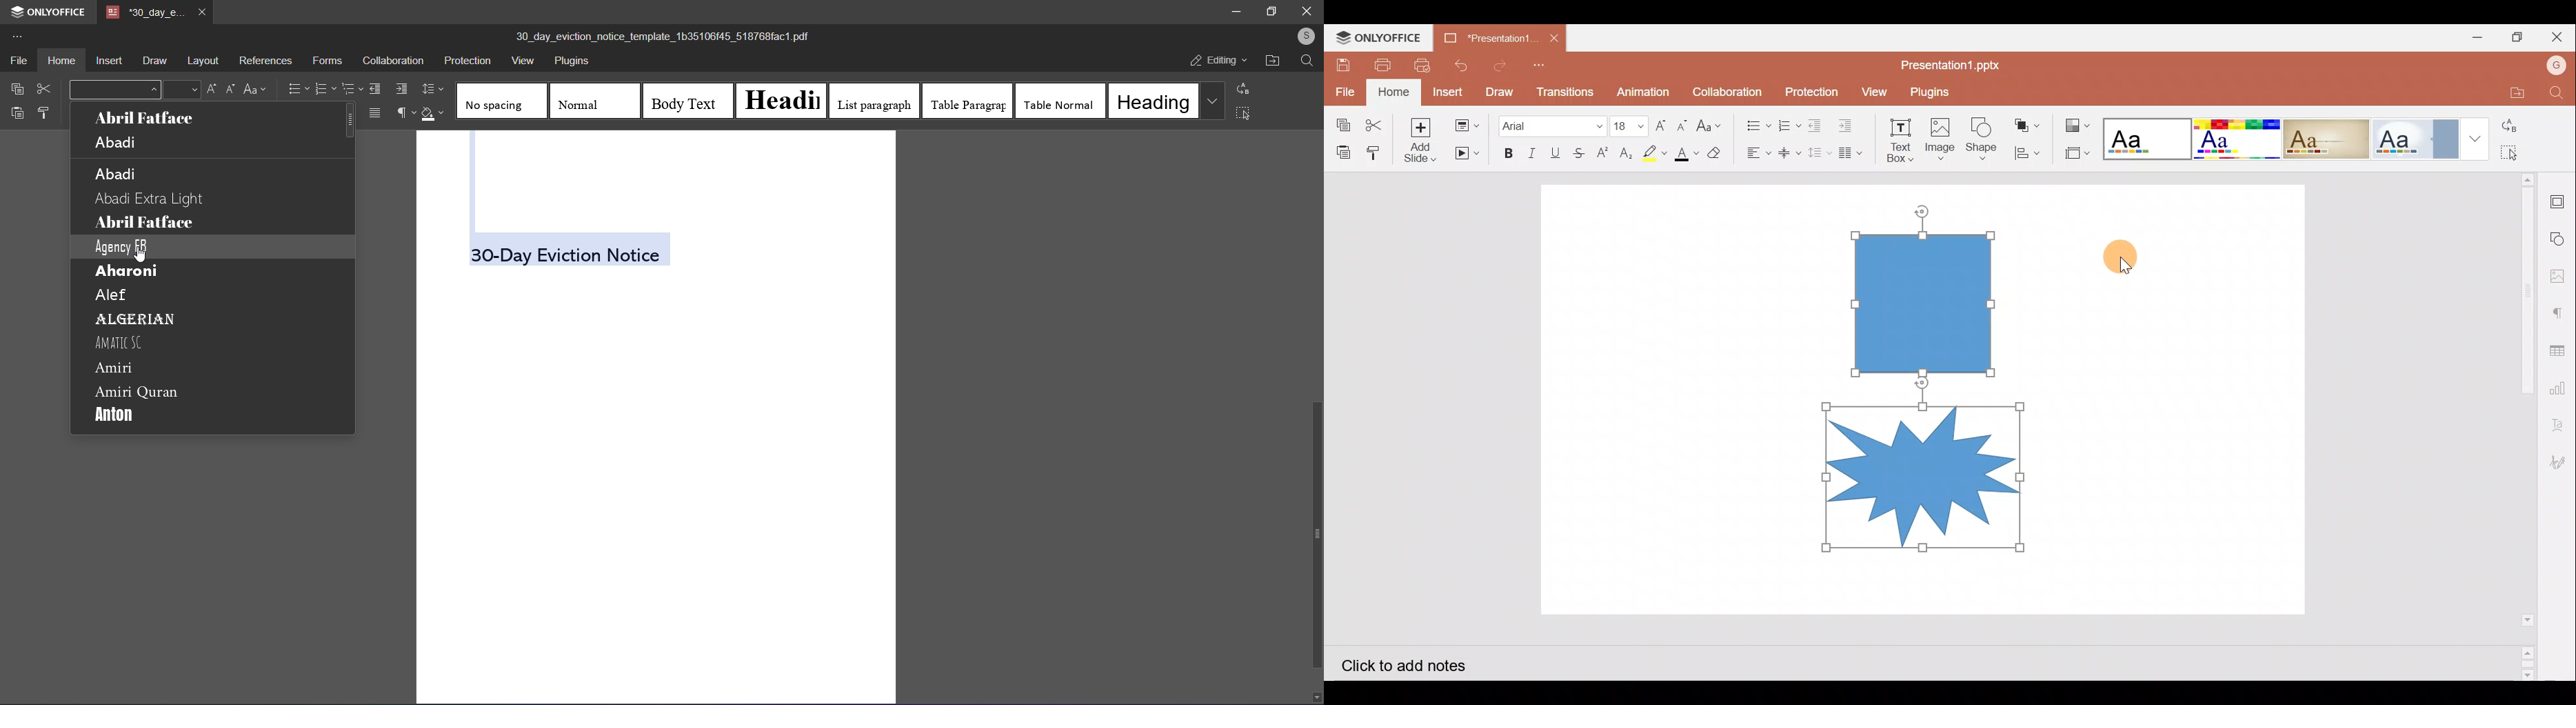 This screenshot has height=728, width=2576. What do you see at coordinates (1489, 37) in the screenshot?
I see `Presentation1.` at bounding box center [1489, 37].